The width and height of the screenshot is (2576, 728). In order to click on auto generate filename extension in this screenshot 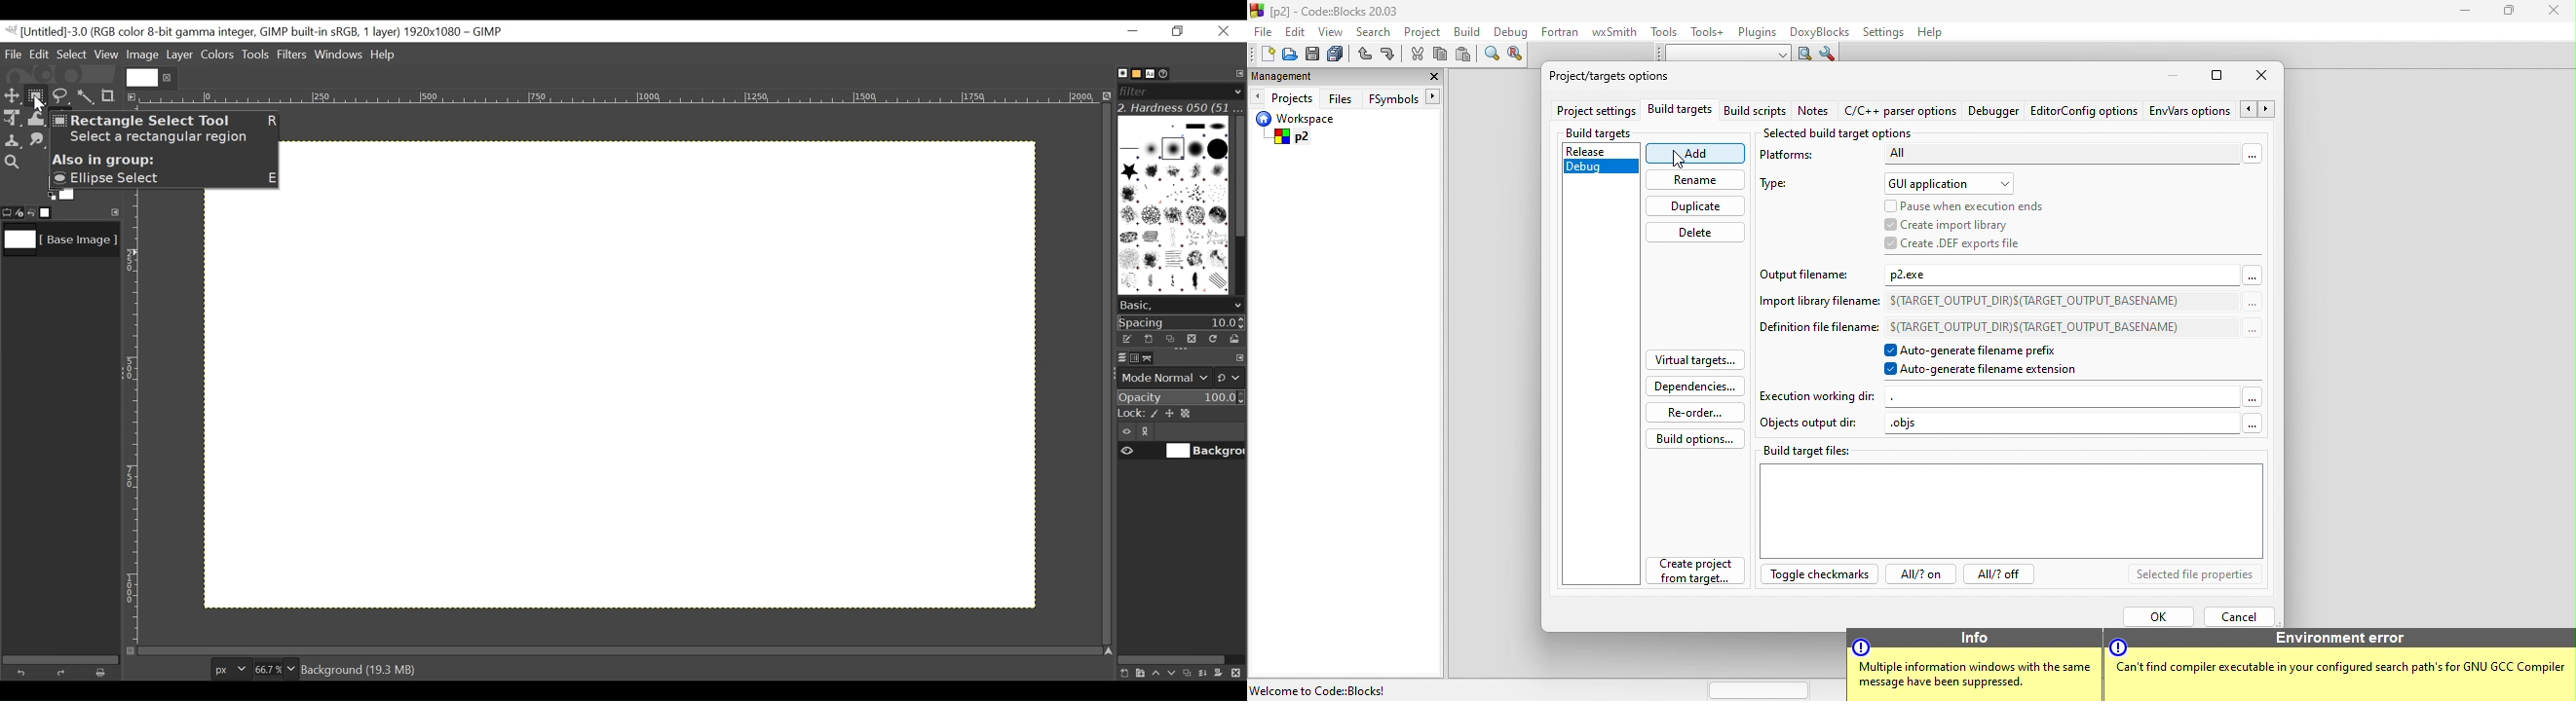, I will do `click(1984, 372)`.